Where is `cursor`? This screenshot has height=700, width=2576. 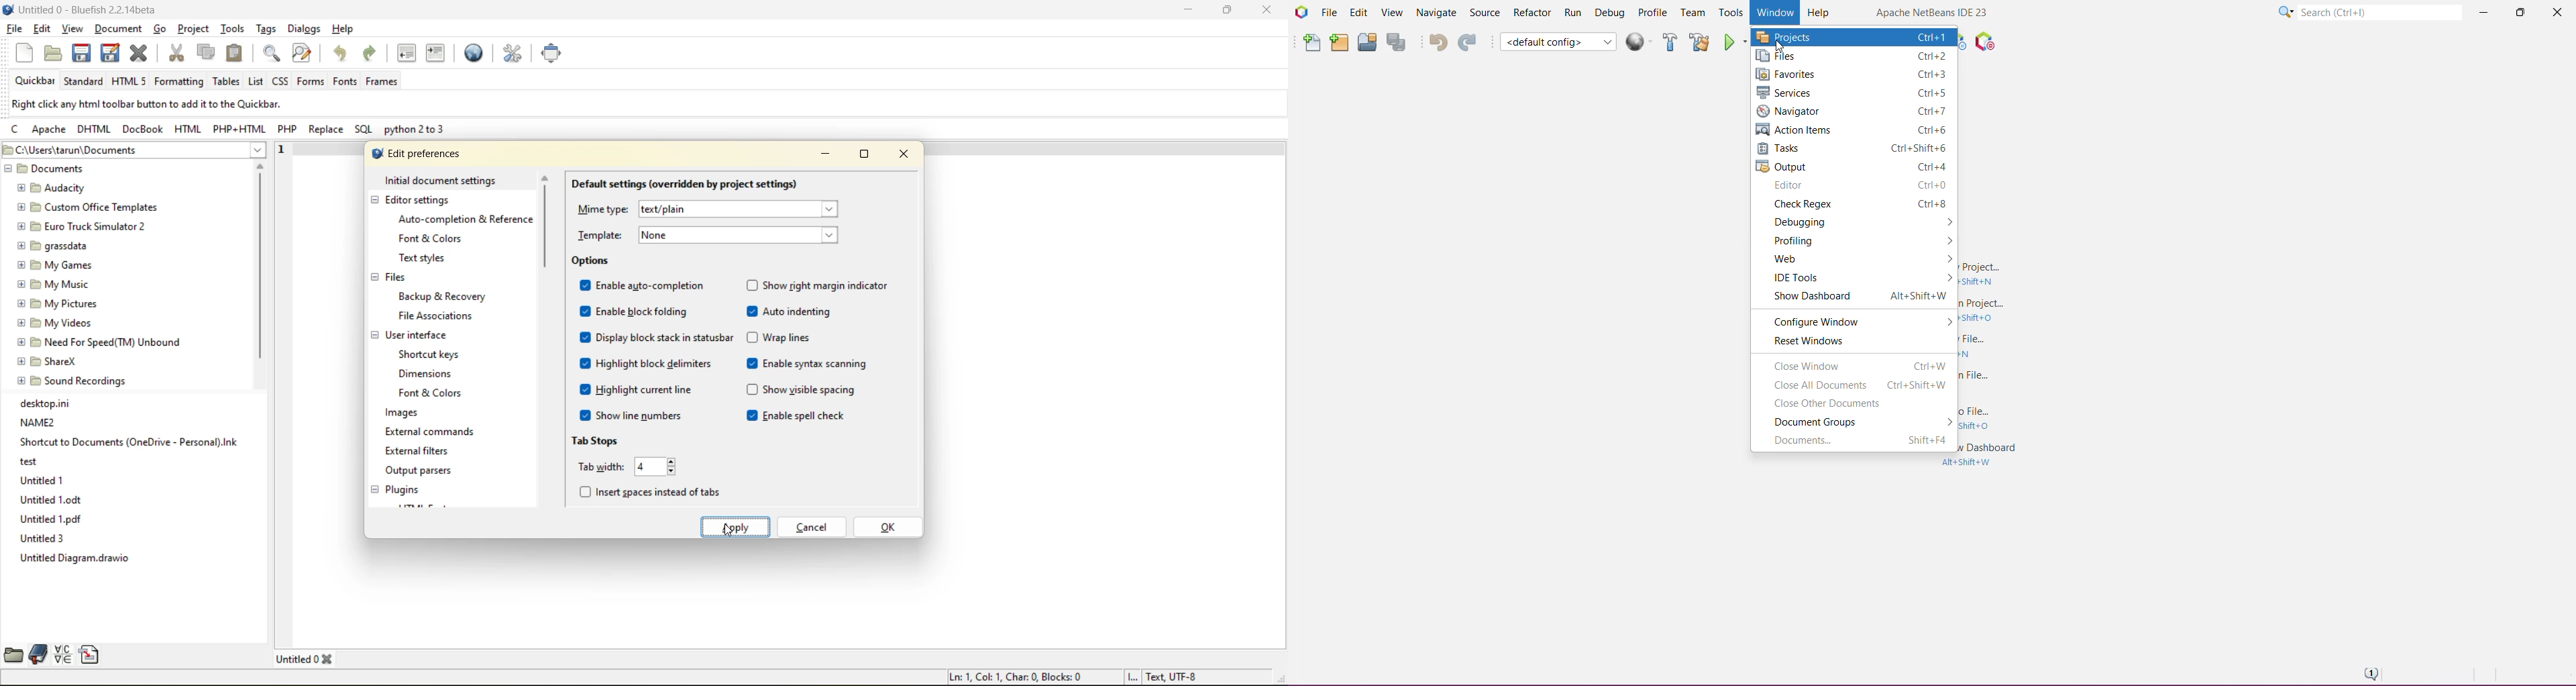 cursor is located at coordinates (729, 532).